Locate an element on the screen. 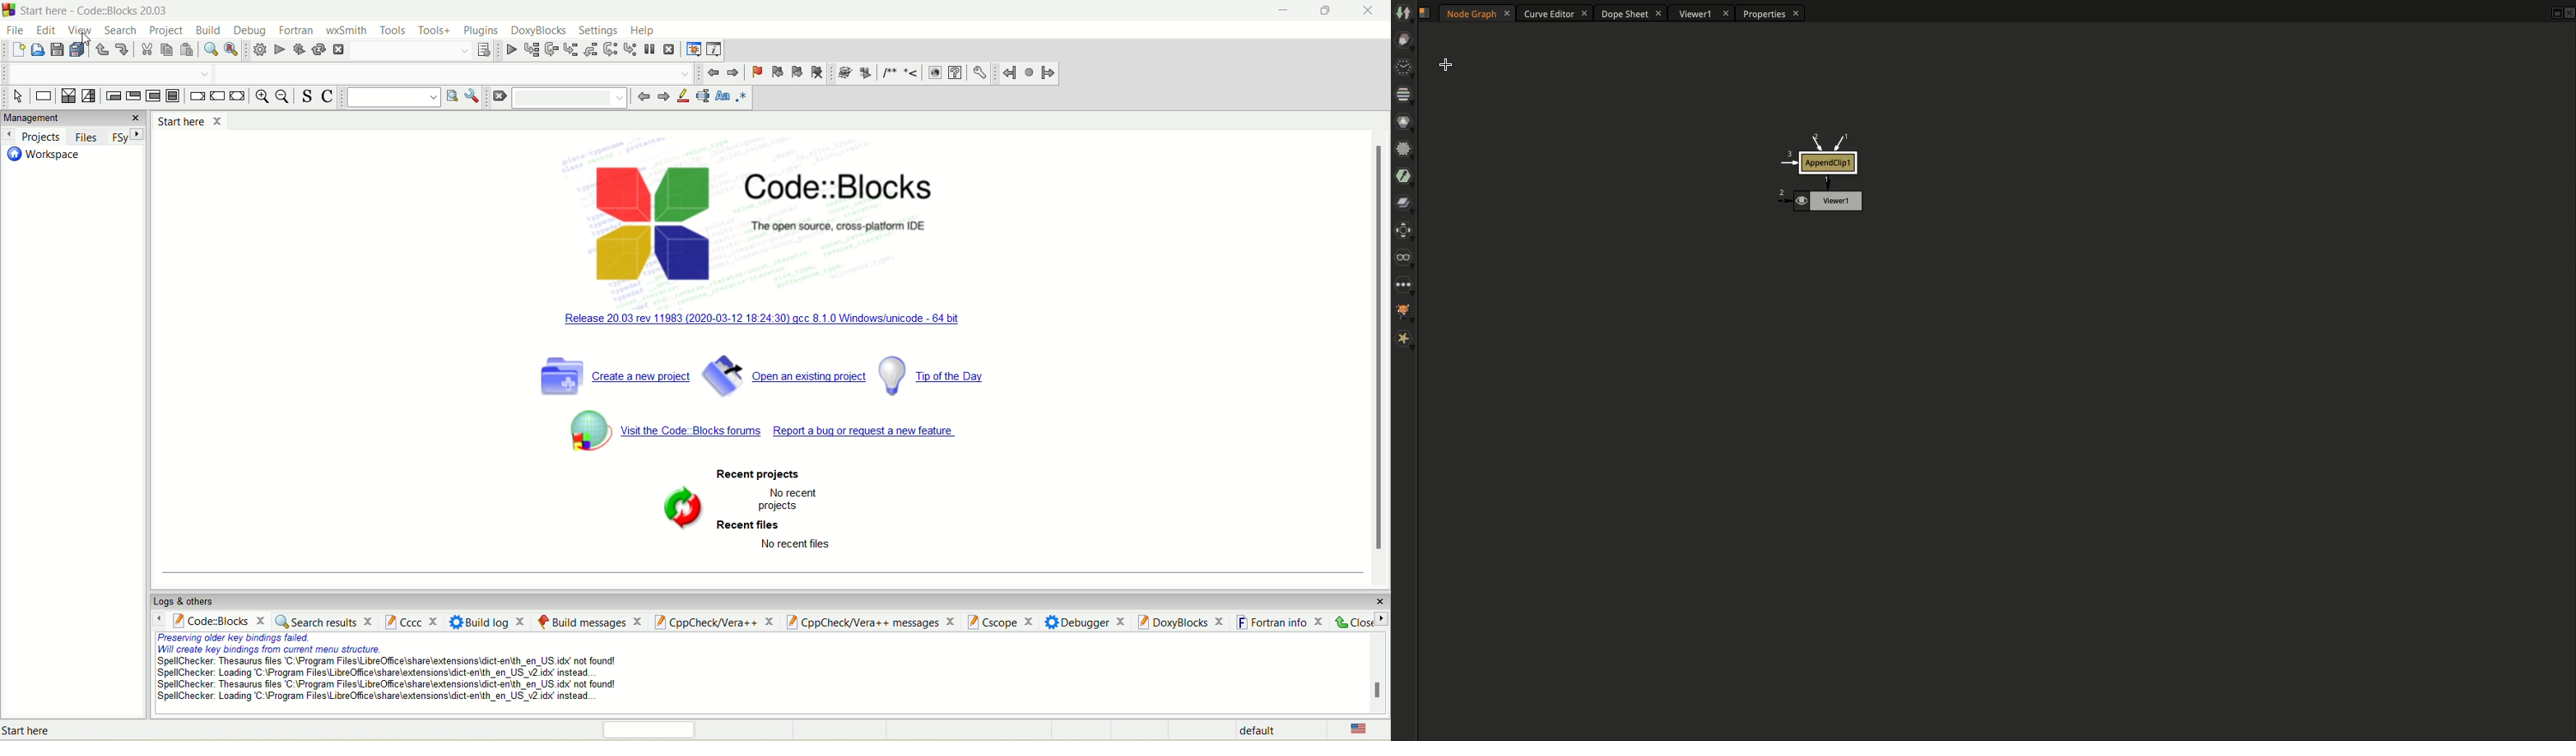 Image resolution: width=2576 pixels, height=756 pixels. Fsy is located at coordinates (127, 136).